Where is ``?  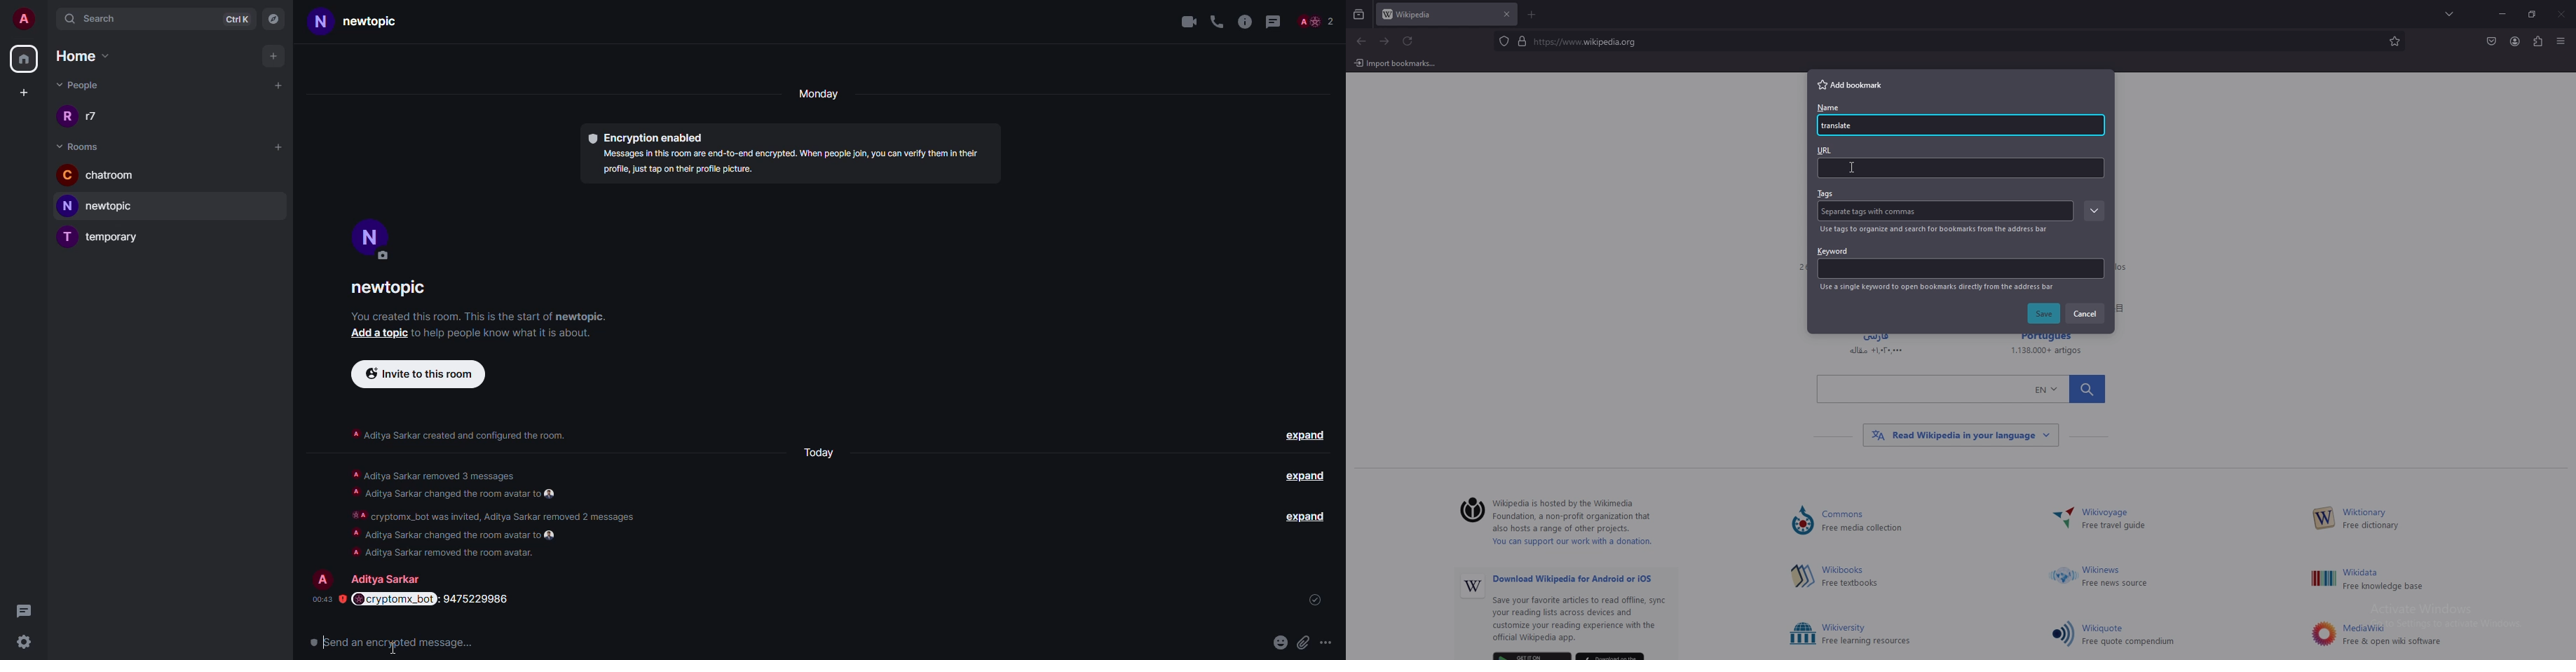  is located at coordinates (2323, 579).